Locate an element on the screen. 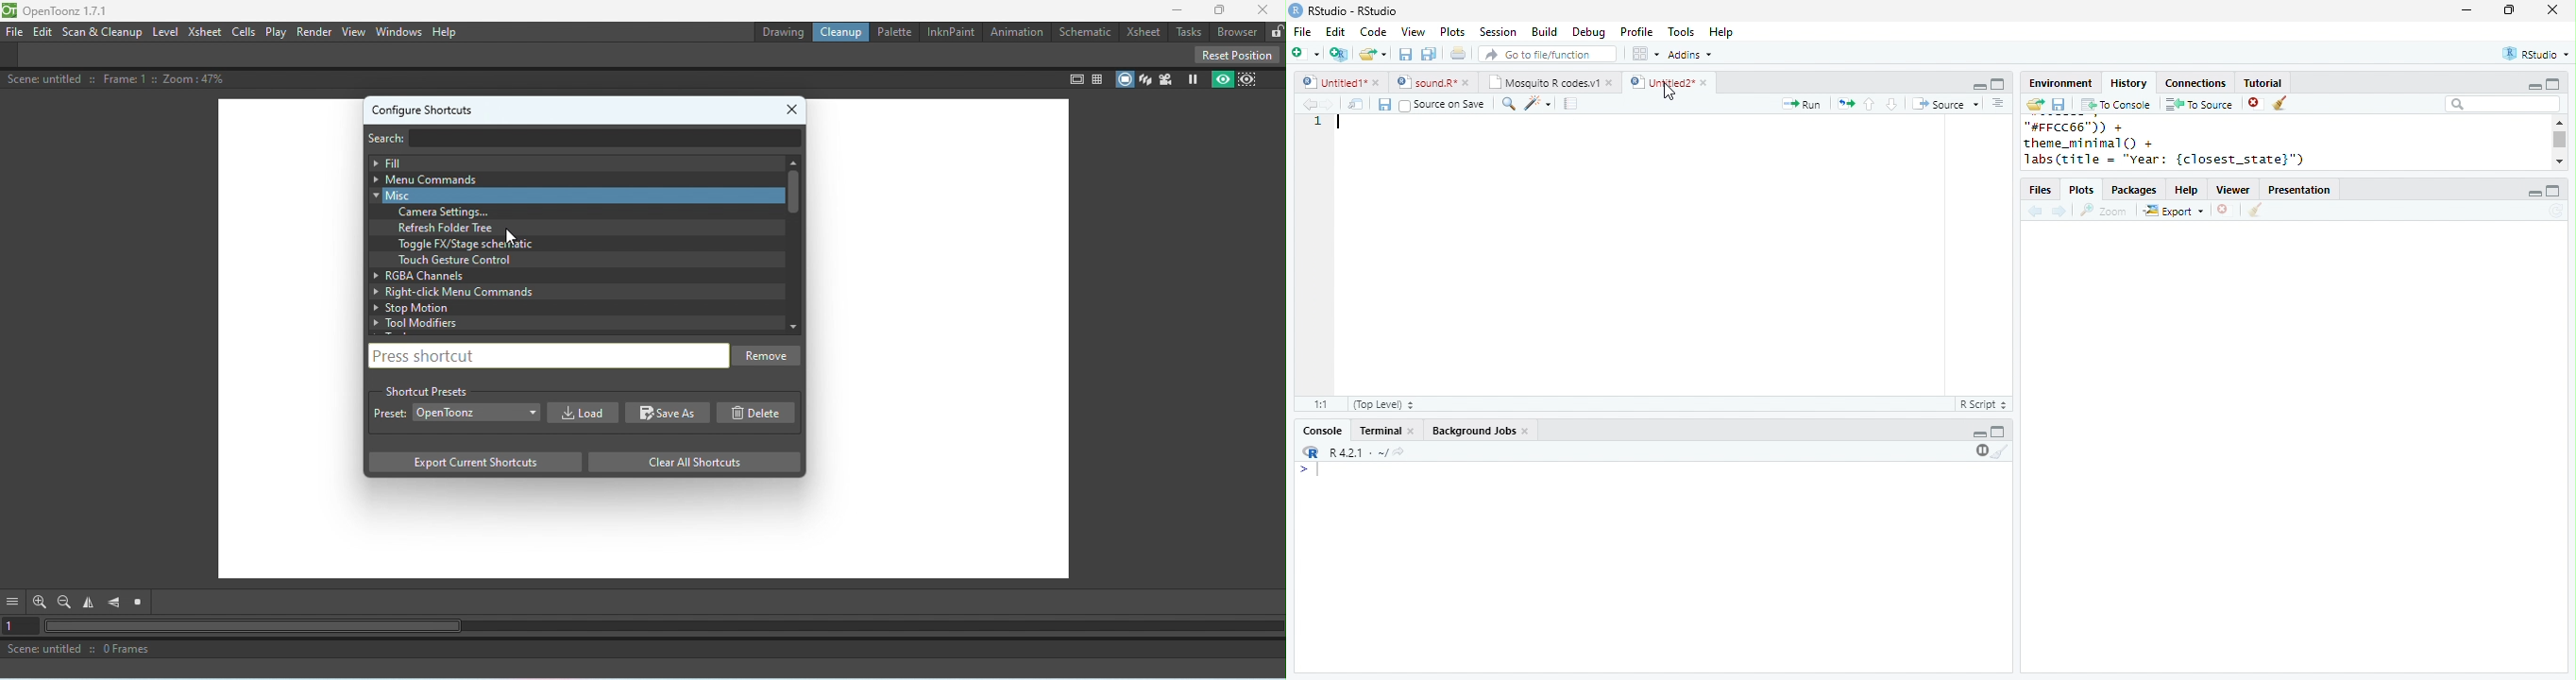 Image resolution: width=2576 pixels, height=700 pixels. logo is located at coordinates (1296, 10).